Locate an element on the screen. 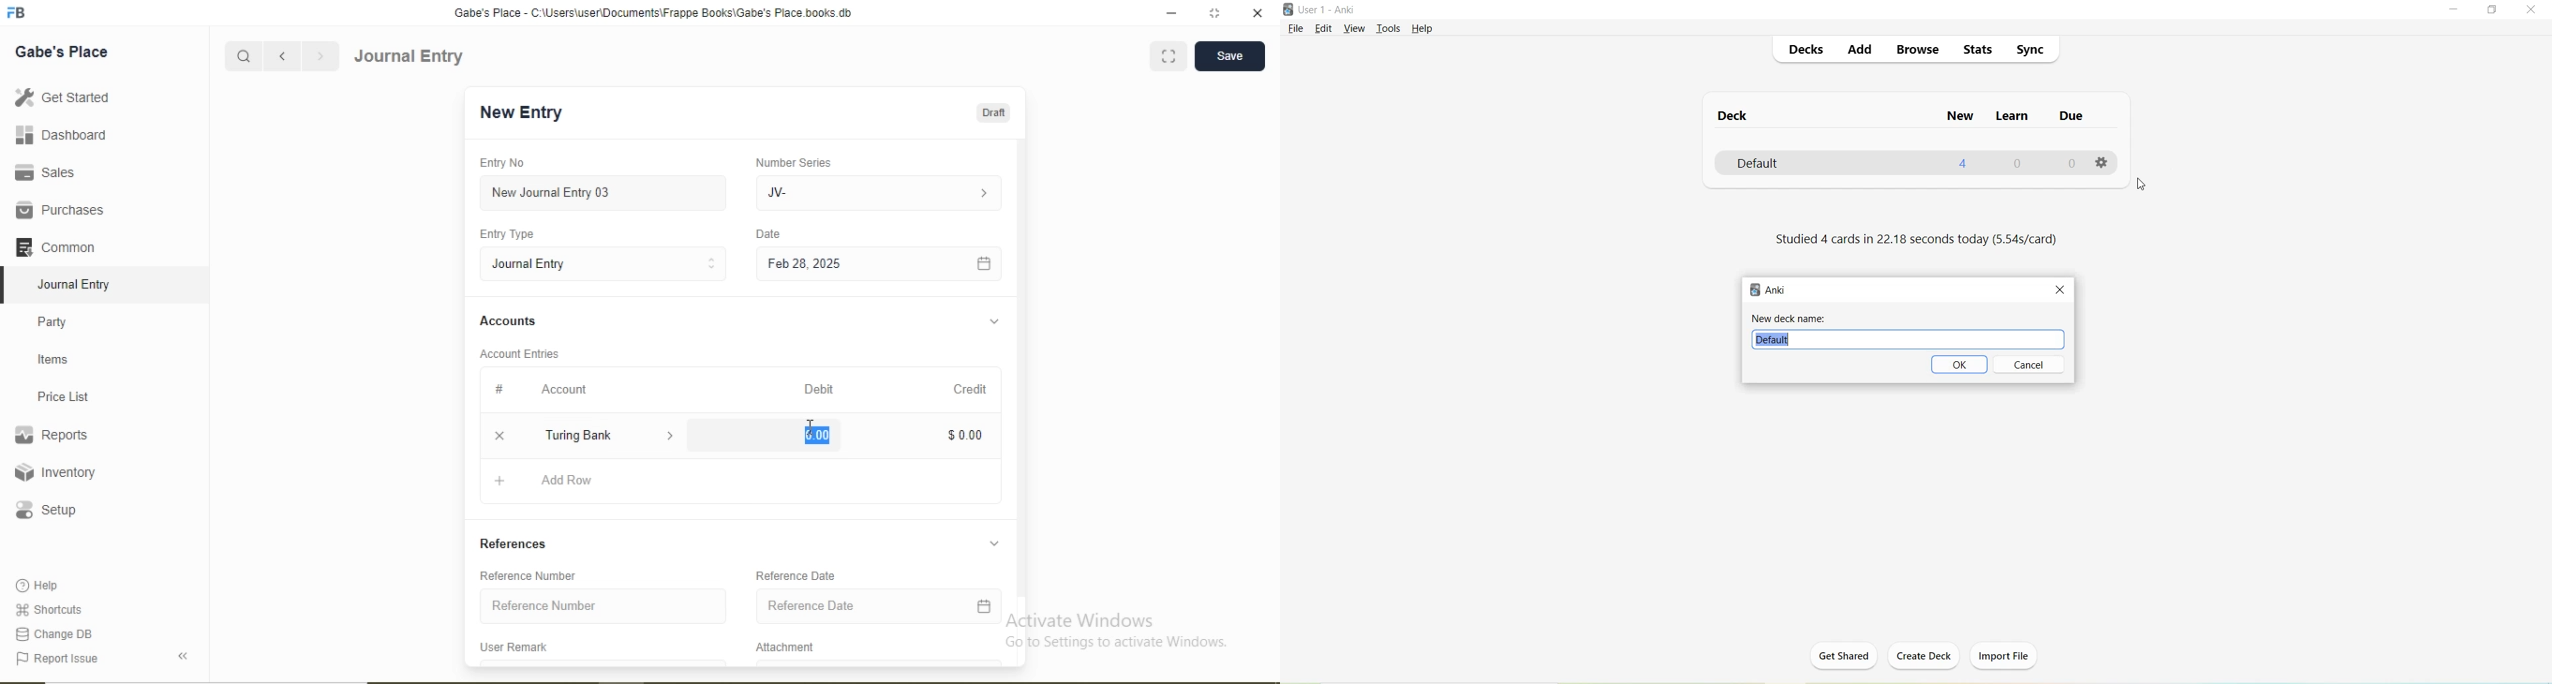  Close is located at coordinates (2060, 288).